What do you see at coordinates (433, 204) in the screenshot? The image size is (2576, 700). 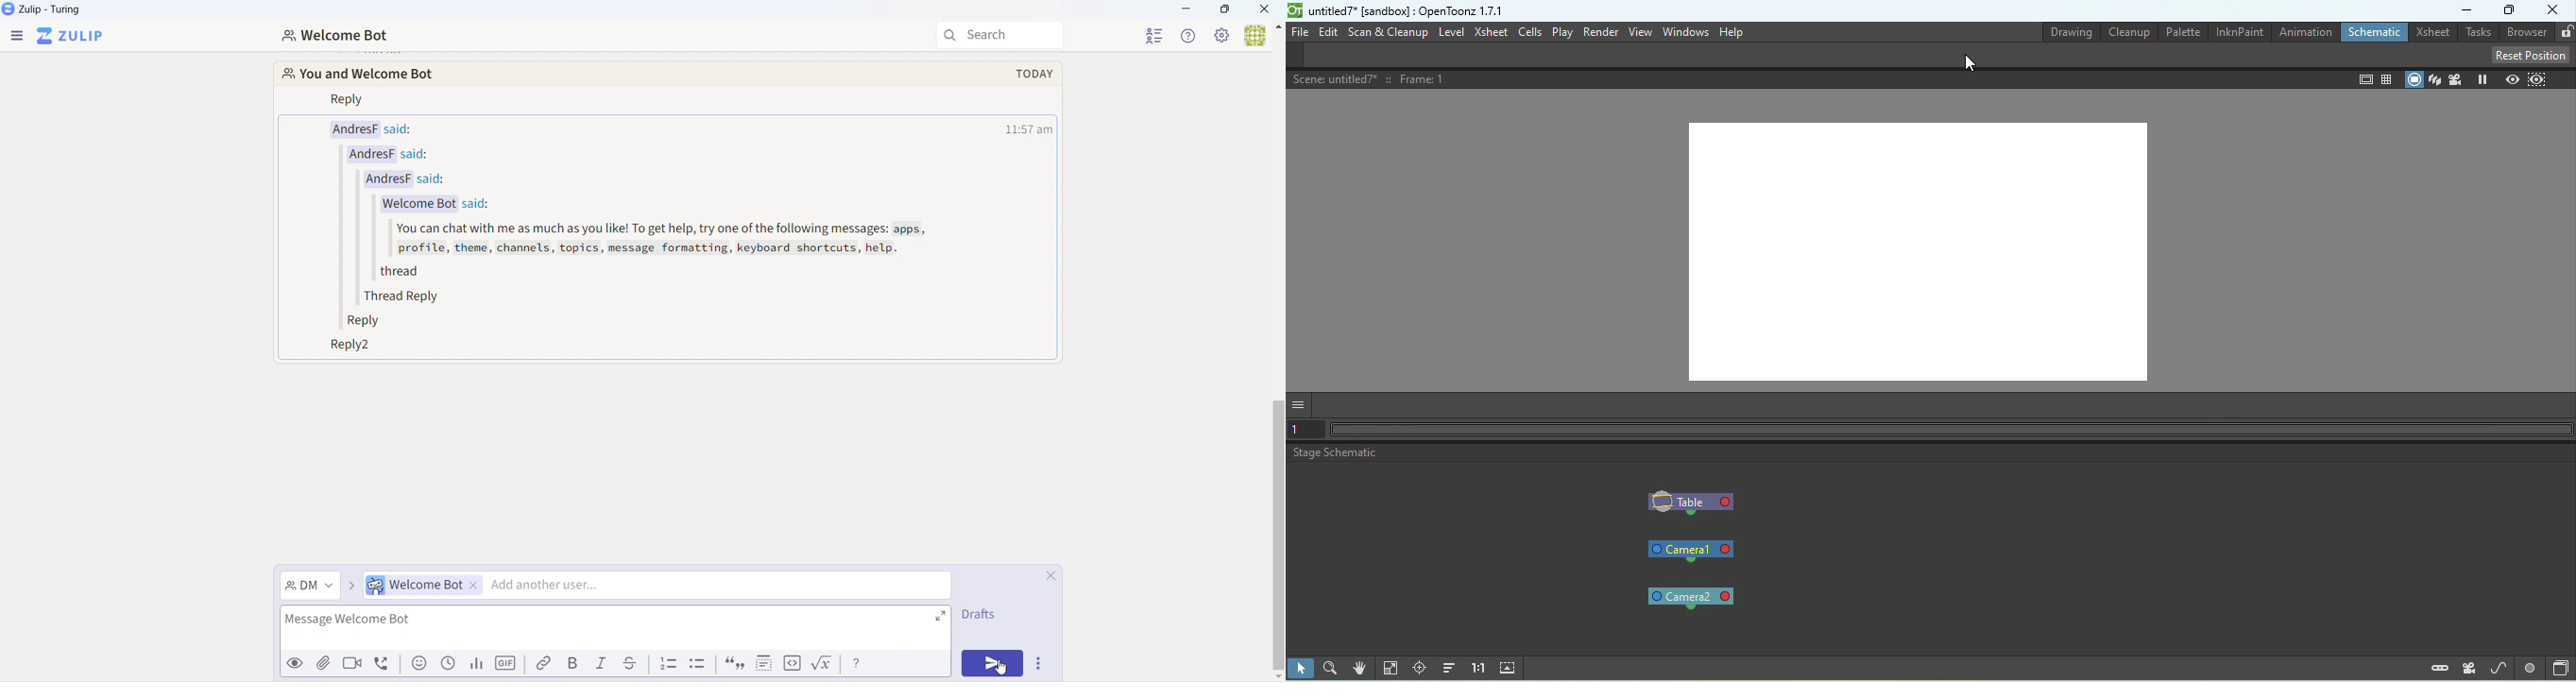 I see `Welcome Bot said:` at bounding box center [433, 204].